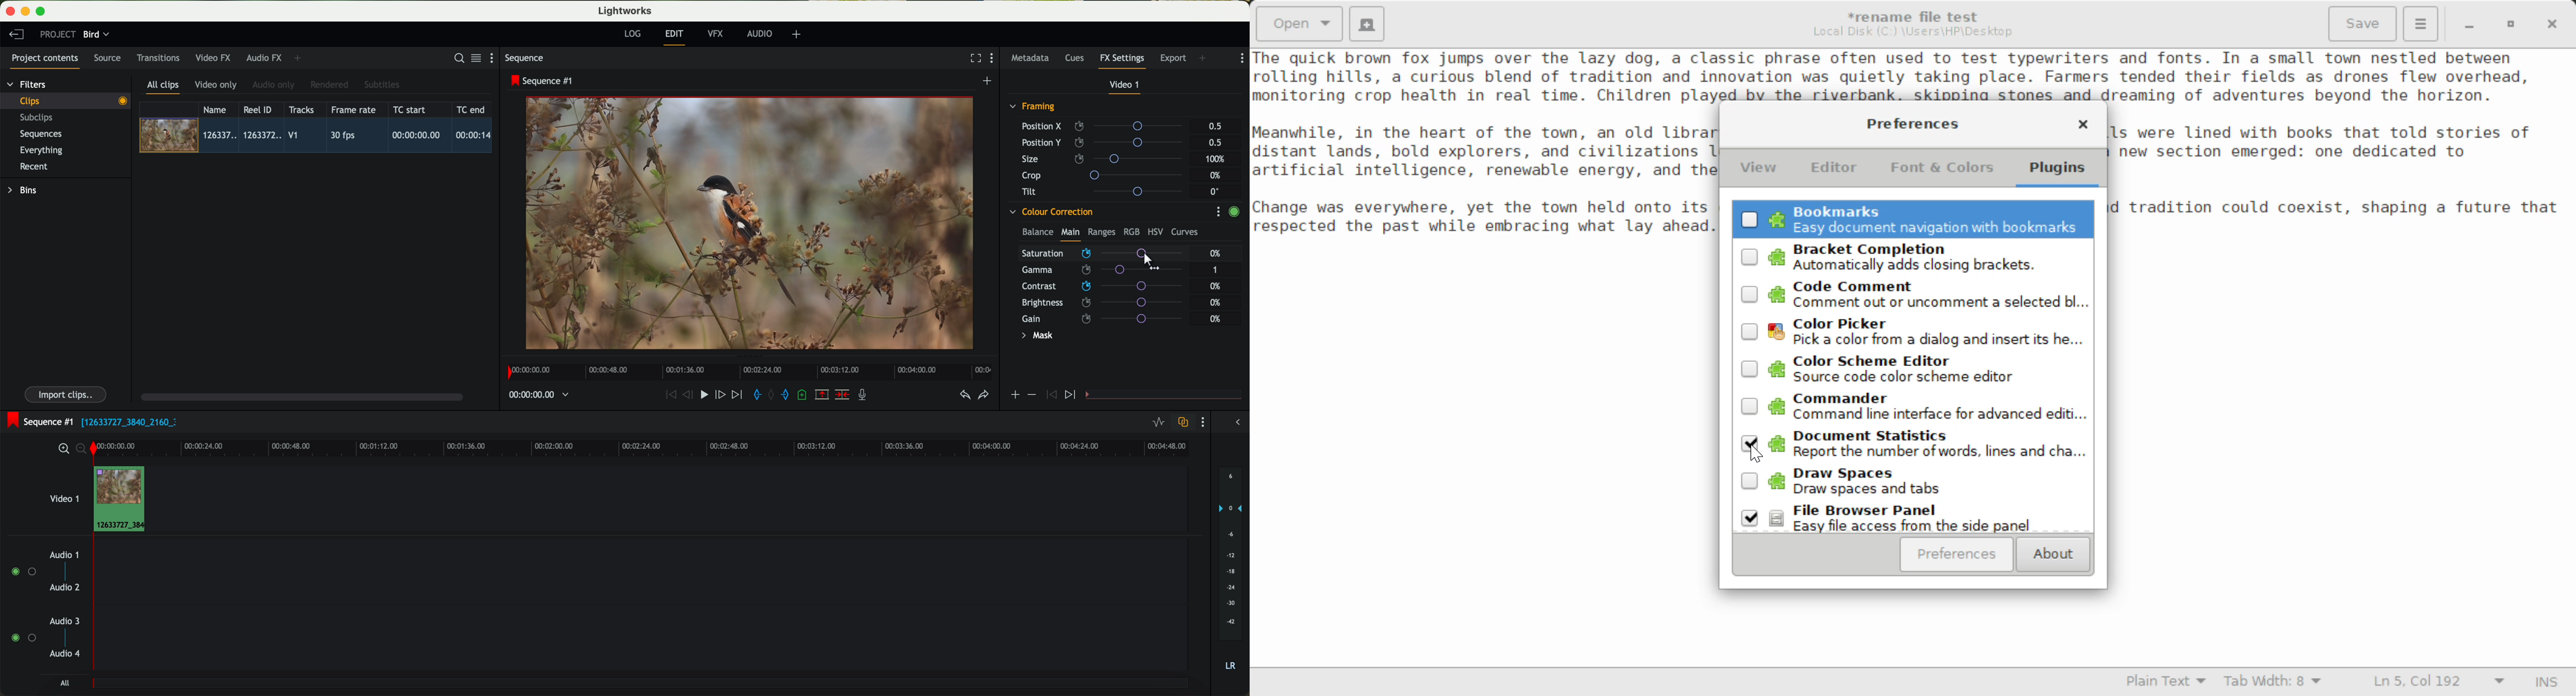 This screenshot has width=2576, height=700. What do you see at coordinates (626, 10) in the screenshot?
I see `Lightworks` at bounding box center [626, 10].